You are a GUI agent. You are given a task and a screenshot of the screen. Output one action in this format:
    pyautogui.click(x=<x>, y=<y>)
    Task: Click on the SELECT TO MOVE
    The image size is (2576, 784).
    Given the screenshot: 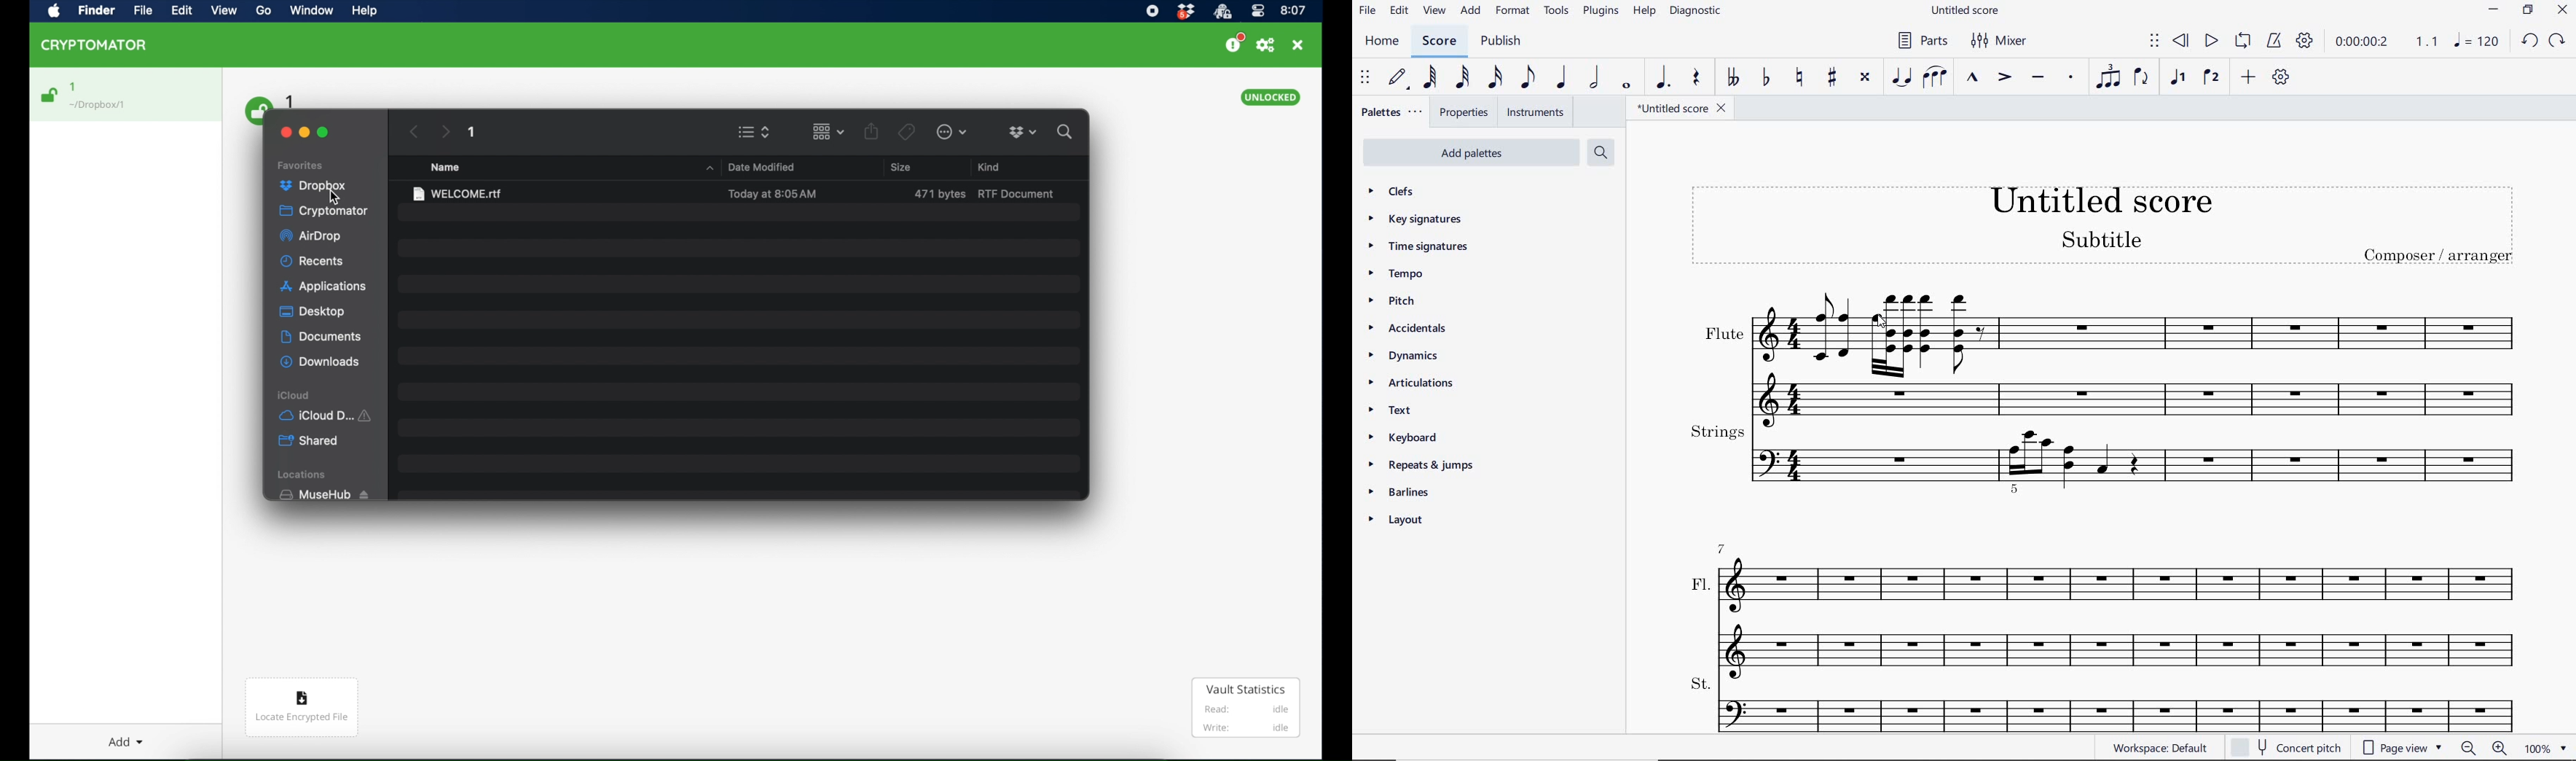 What is the action you would take?
    pyautogui.click(x=1367, y=78)
    